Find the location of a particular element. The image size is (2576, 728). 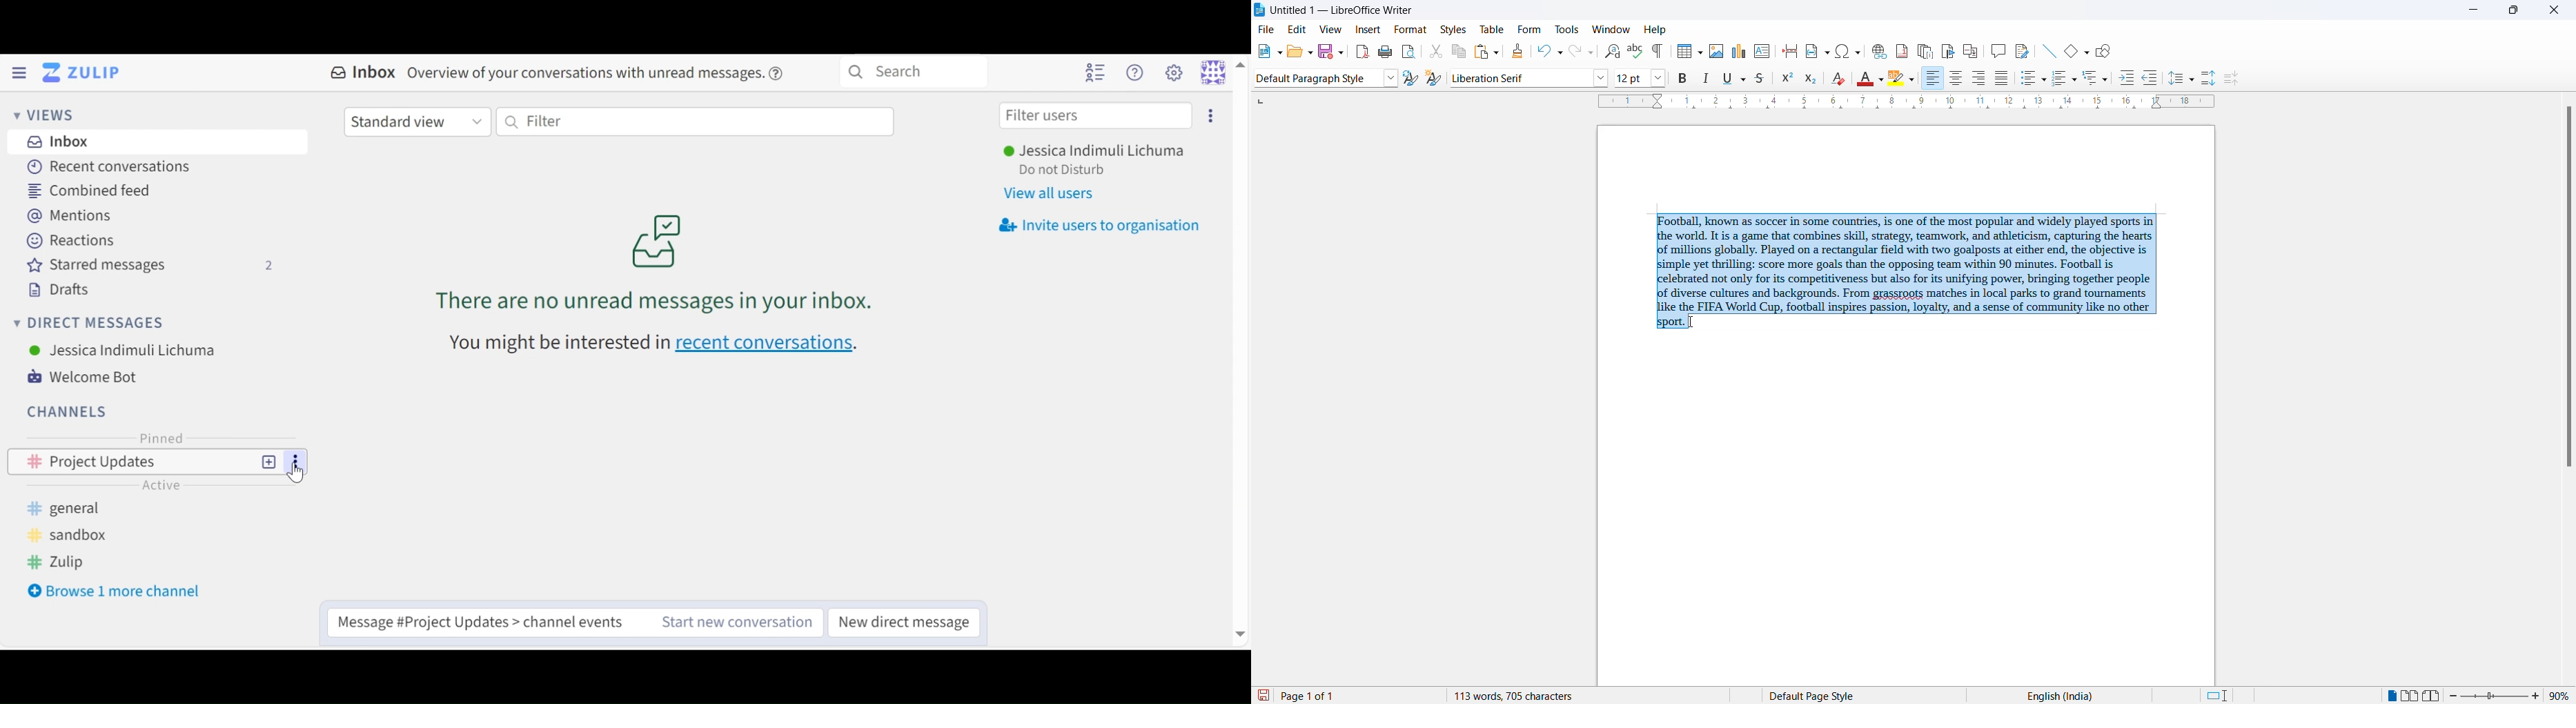

toggle unordered list options is located at coordinates (2043, 81).